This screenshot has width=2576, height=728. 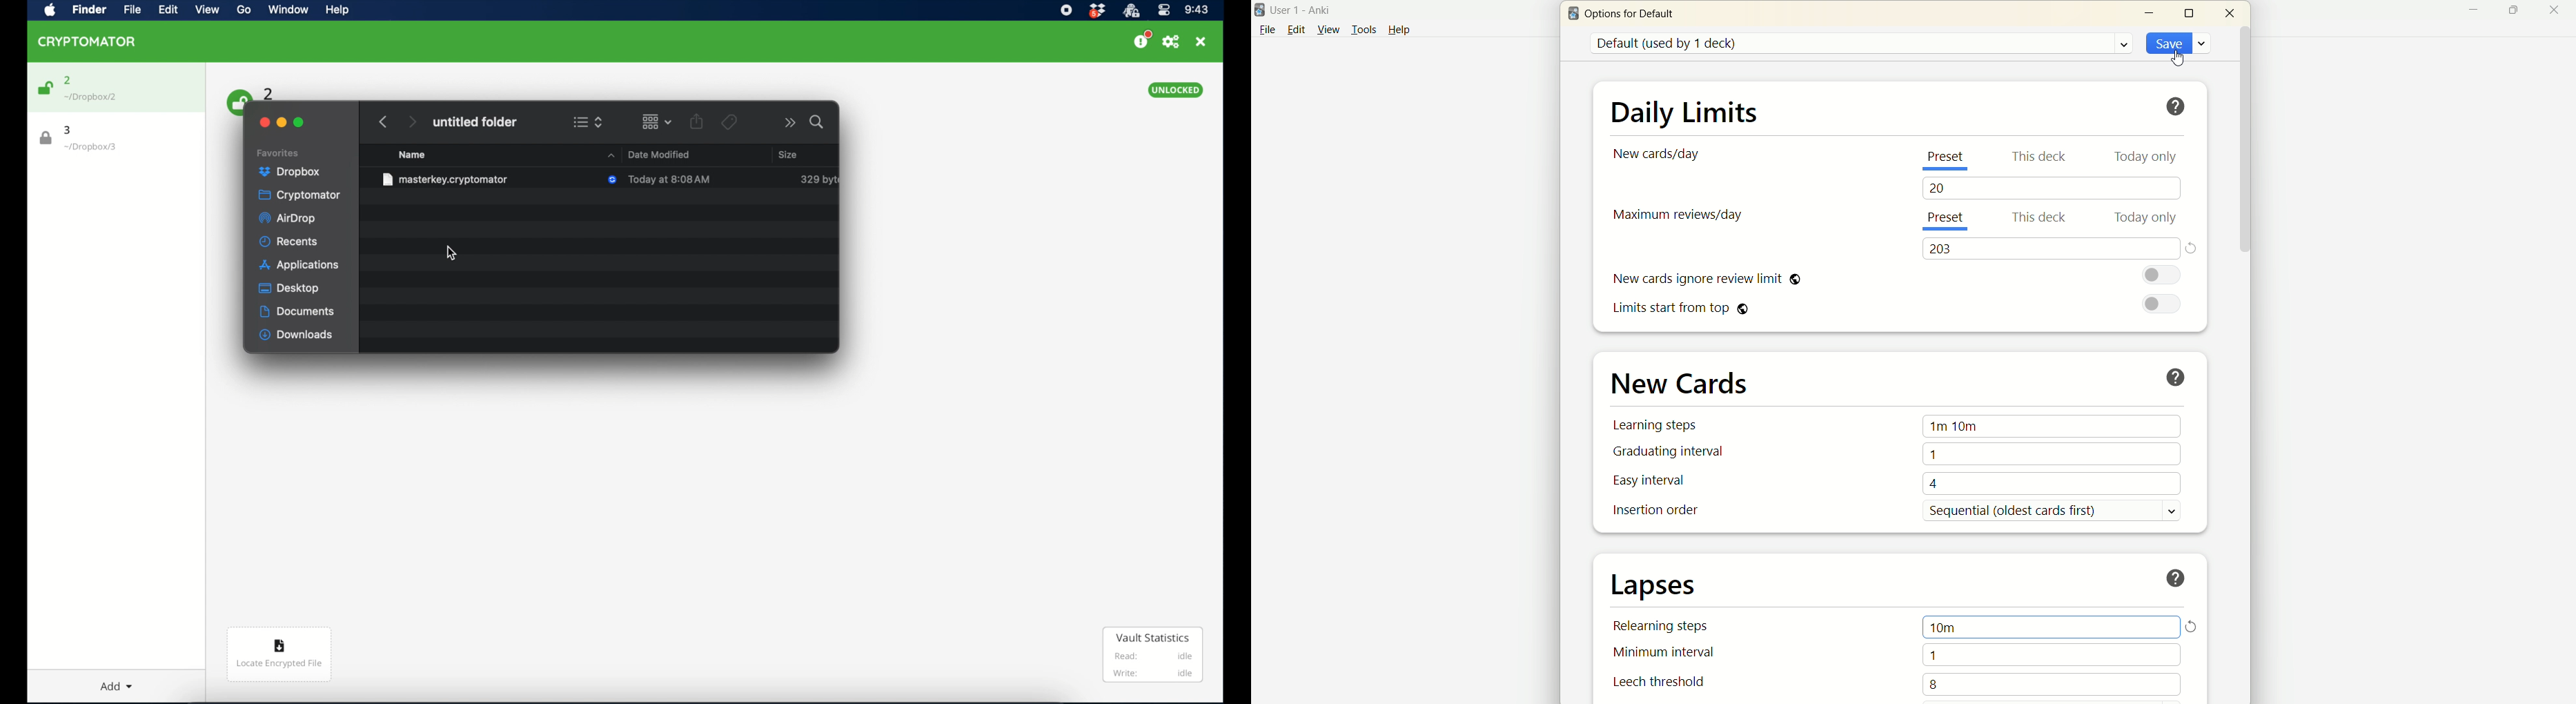 What do you see at coordinates (2055, 188) in the screenshot?
I see `20` at bounding box center [2055, 188].